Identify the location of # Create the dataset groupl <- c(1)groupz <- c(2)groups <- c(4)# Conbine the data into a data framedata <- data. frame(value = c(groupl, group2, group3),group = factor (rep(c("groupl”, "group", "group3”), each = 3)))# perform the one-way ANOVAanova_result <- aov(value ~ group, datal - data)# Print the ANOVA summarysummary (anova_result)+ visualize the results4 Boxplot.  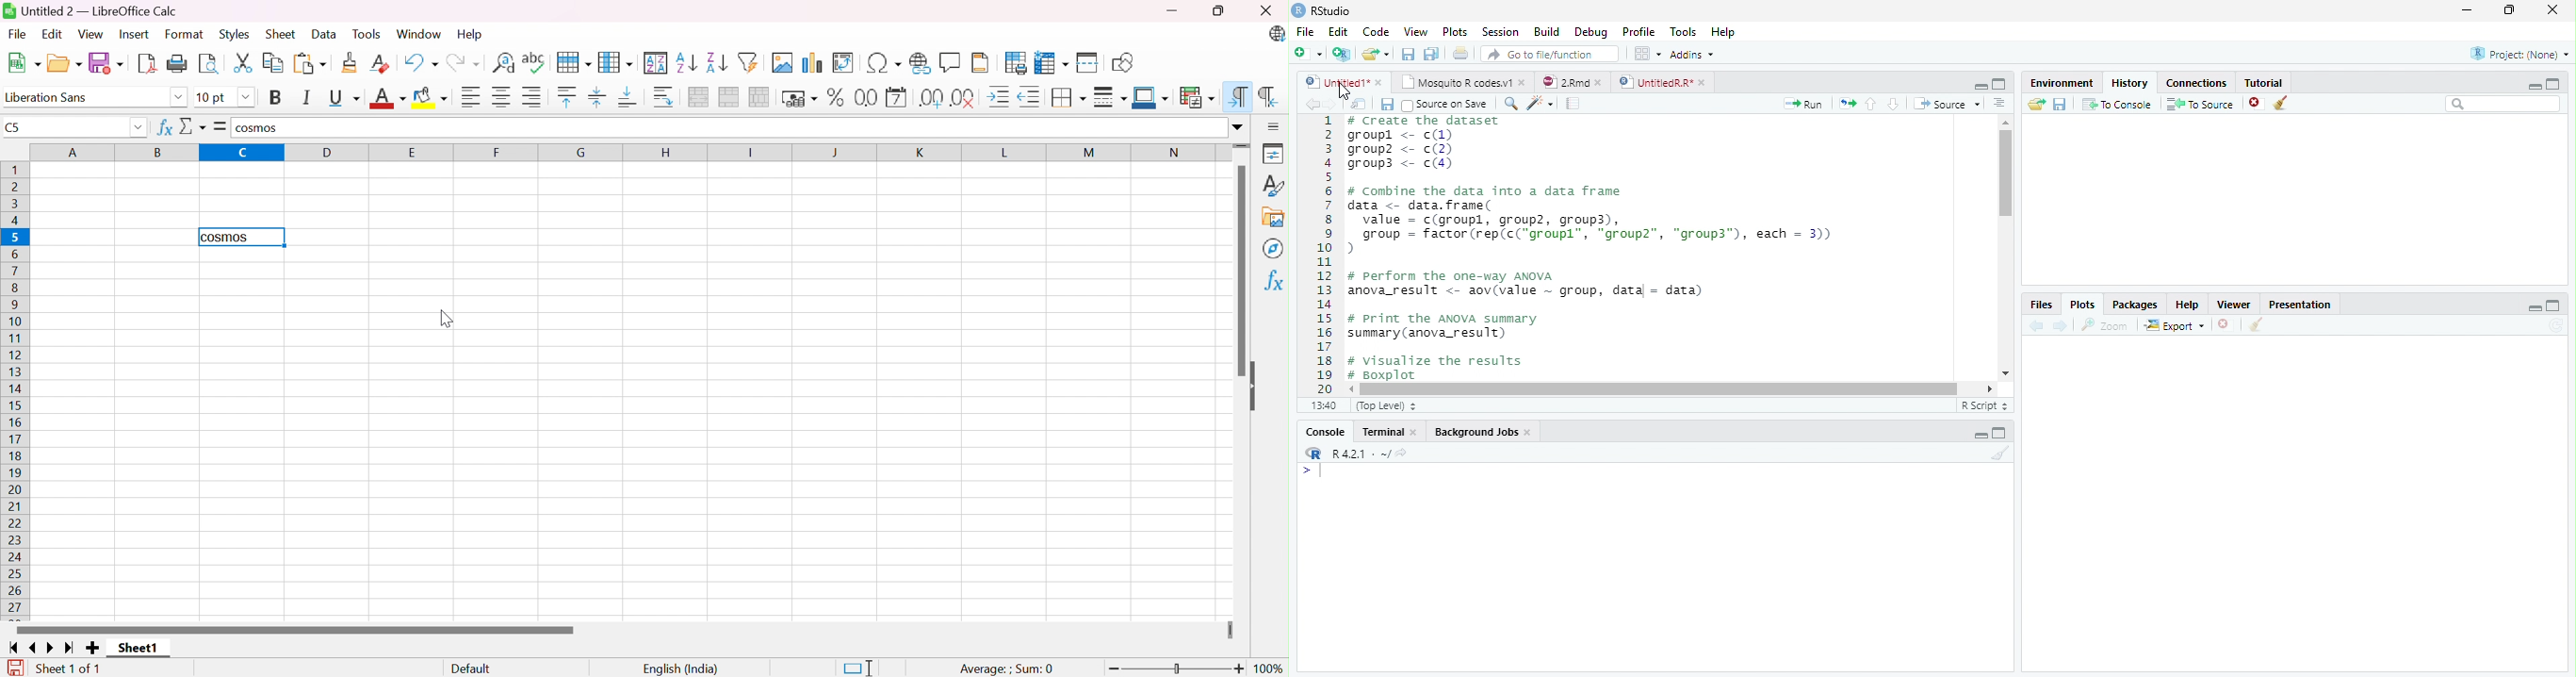
(1629, 248).